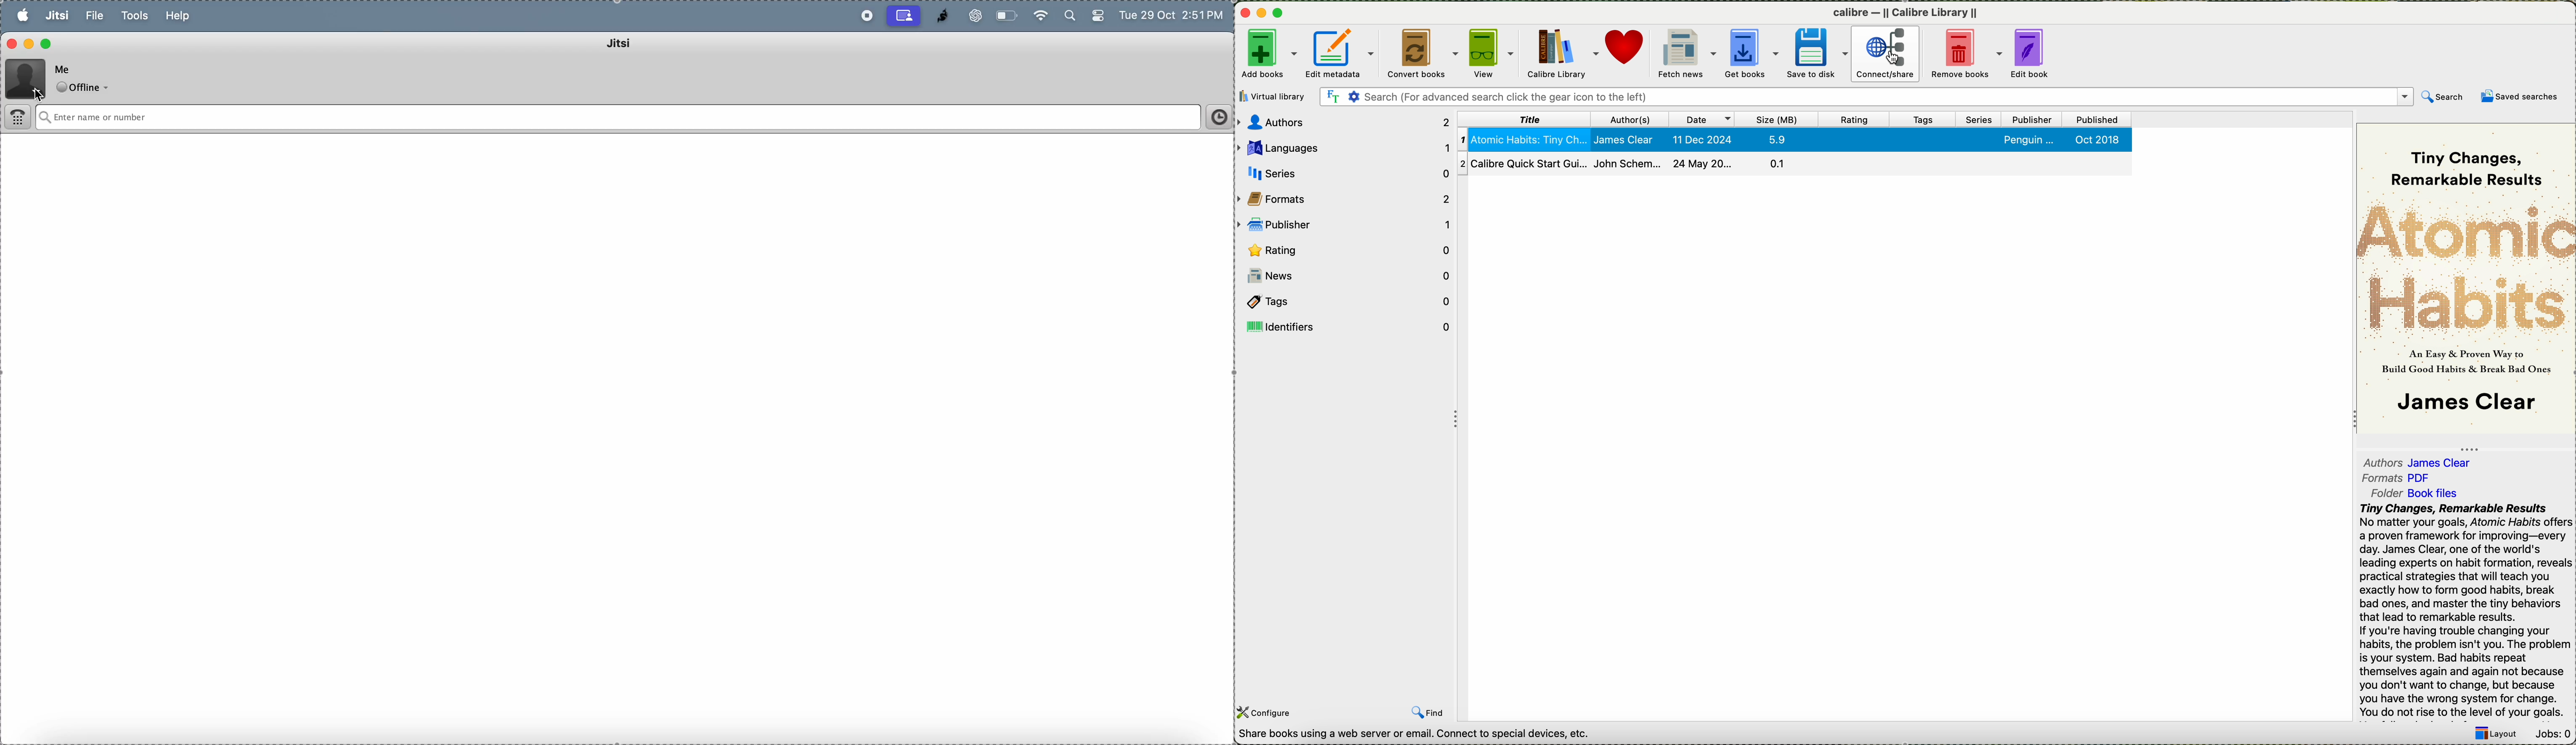 The height and width of the screenshot is (756, 2576). I want to click on publisher, so click(2032, 119).